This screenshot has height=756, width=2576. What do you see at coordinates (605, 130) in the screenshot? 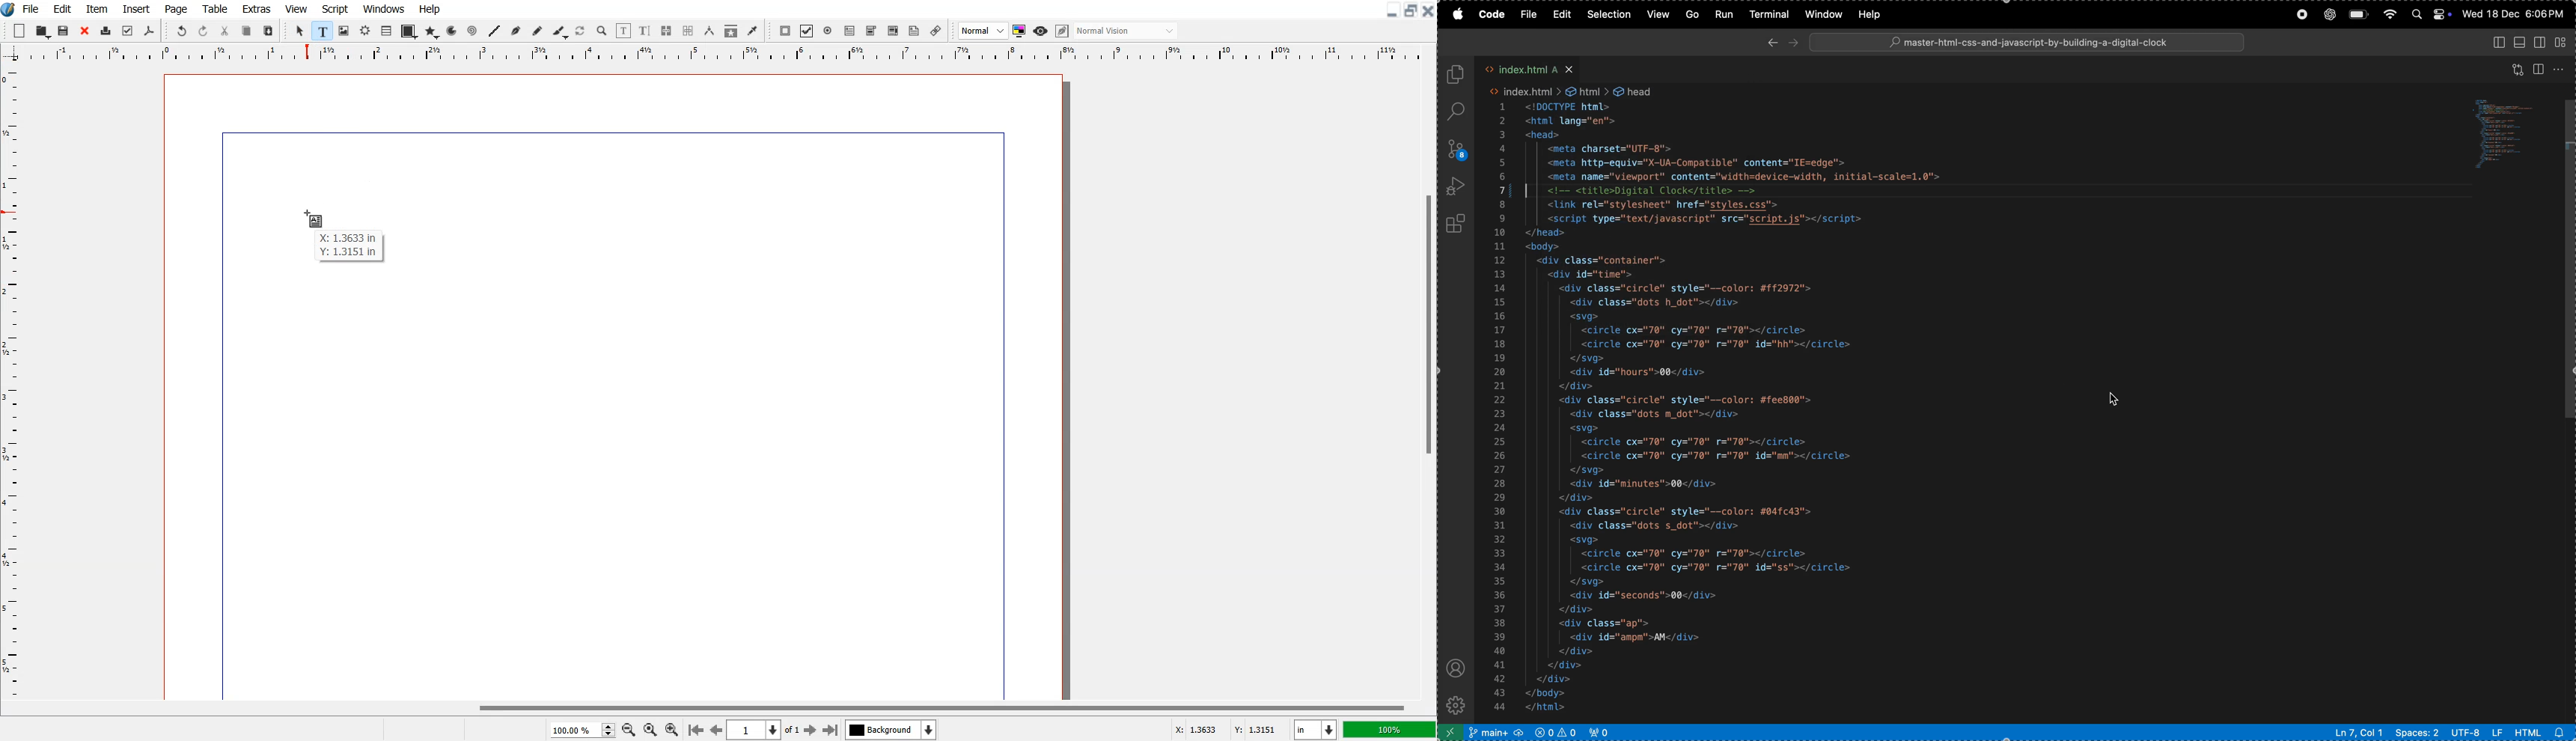
I see `margin` at bounding box center [605, 130].